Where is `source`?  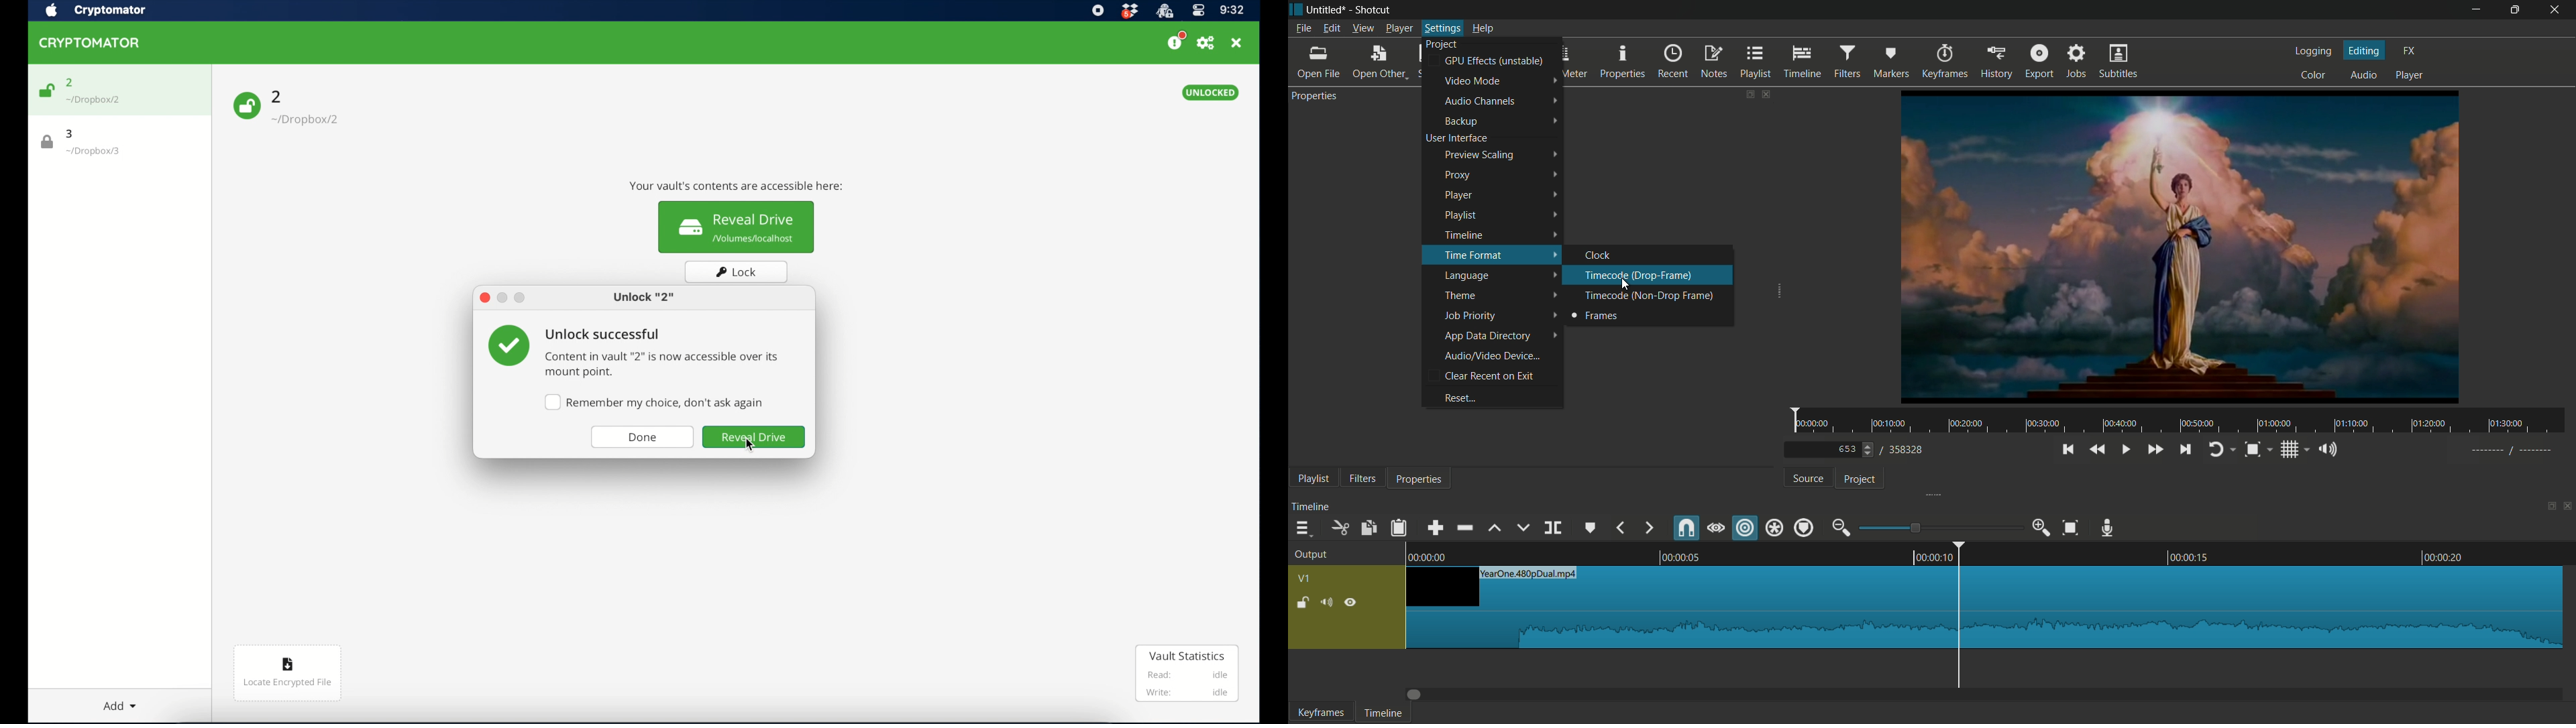 source is located at coordinates (1807, 479).